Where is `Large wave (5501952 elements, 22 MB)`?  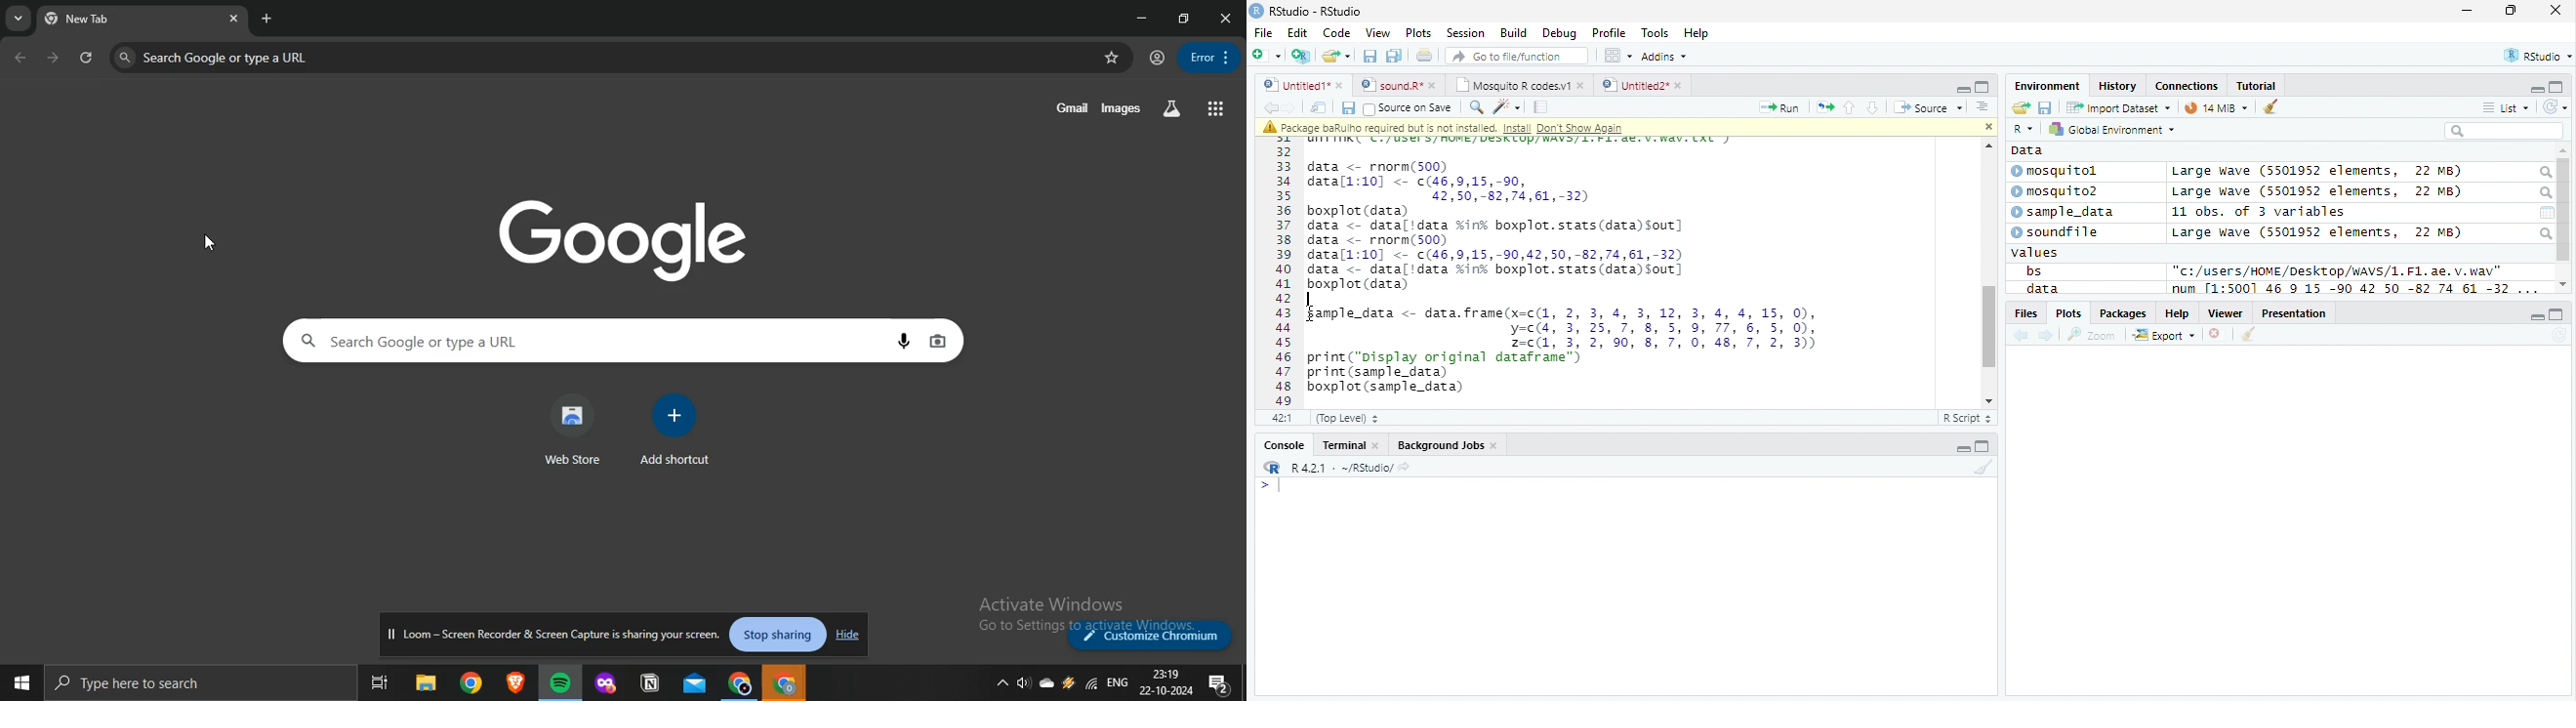
Large wave (5501952 elements, 22 MB) is located at coordinates (2316, 232).